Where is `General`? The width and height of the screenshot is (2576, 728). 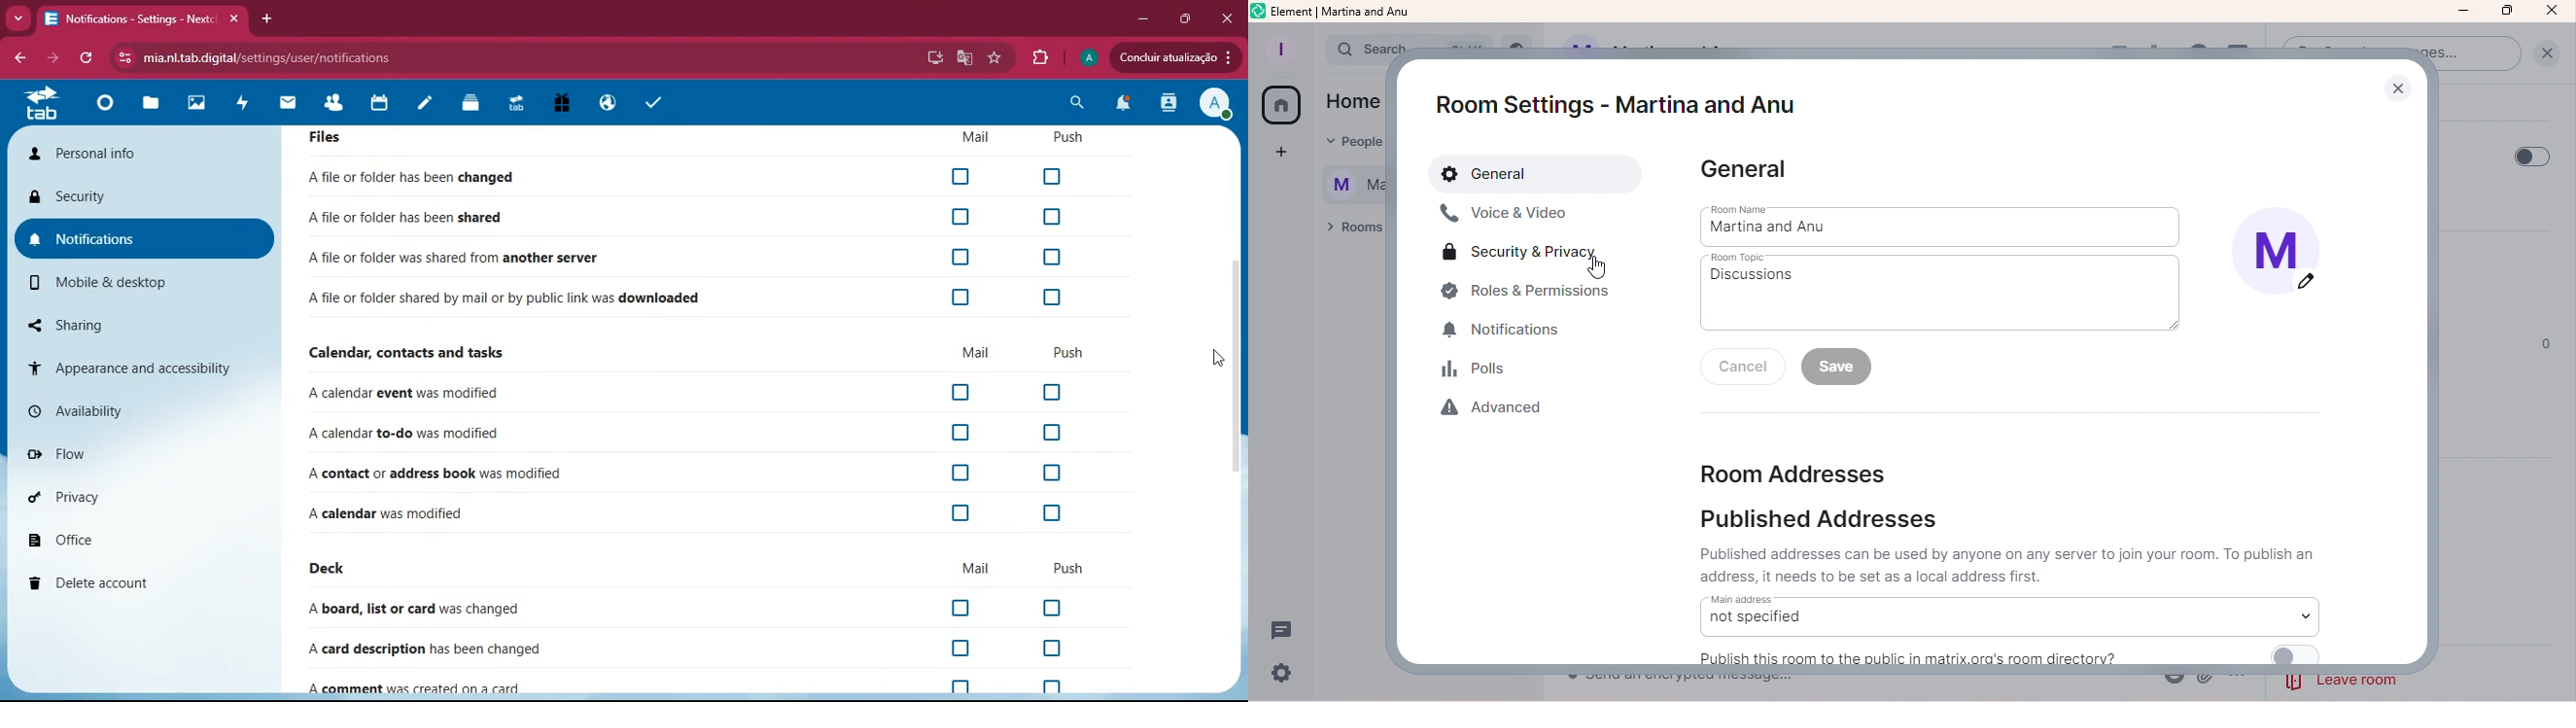 General is located at coordinates (1758, 172).